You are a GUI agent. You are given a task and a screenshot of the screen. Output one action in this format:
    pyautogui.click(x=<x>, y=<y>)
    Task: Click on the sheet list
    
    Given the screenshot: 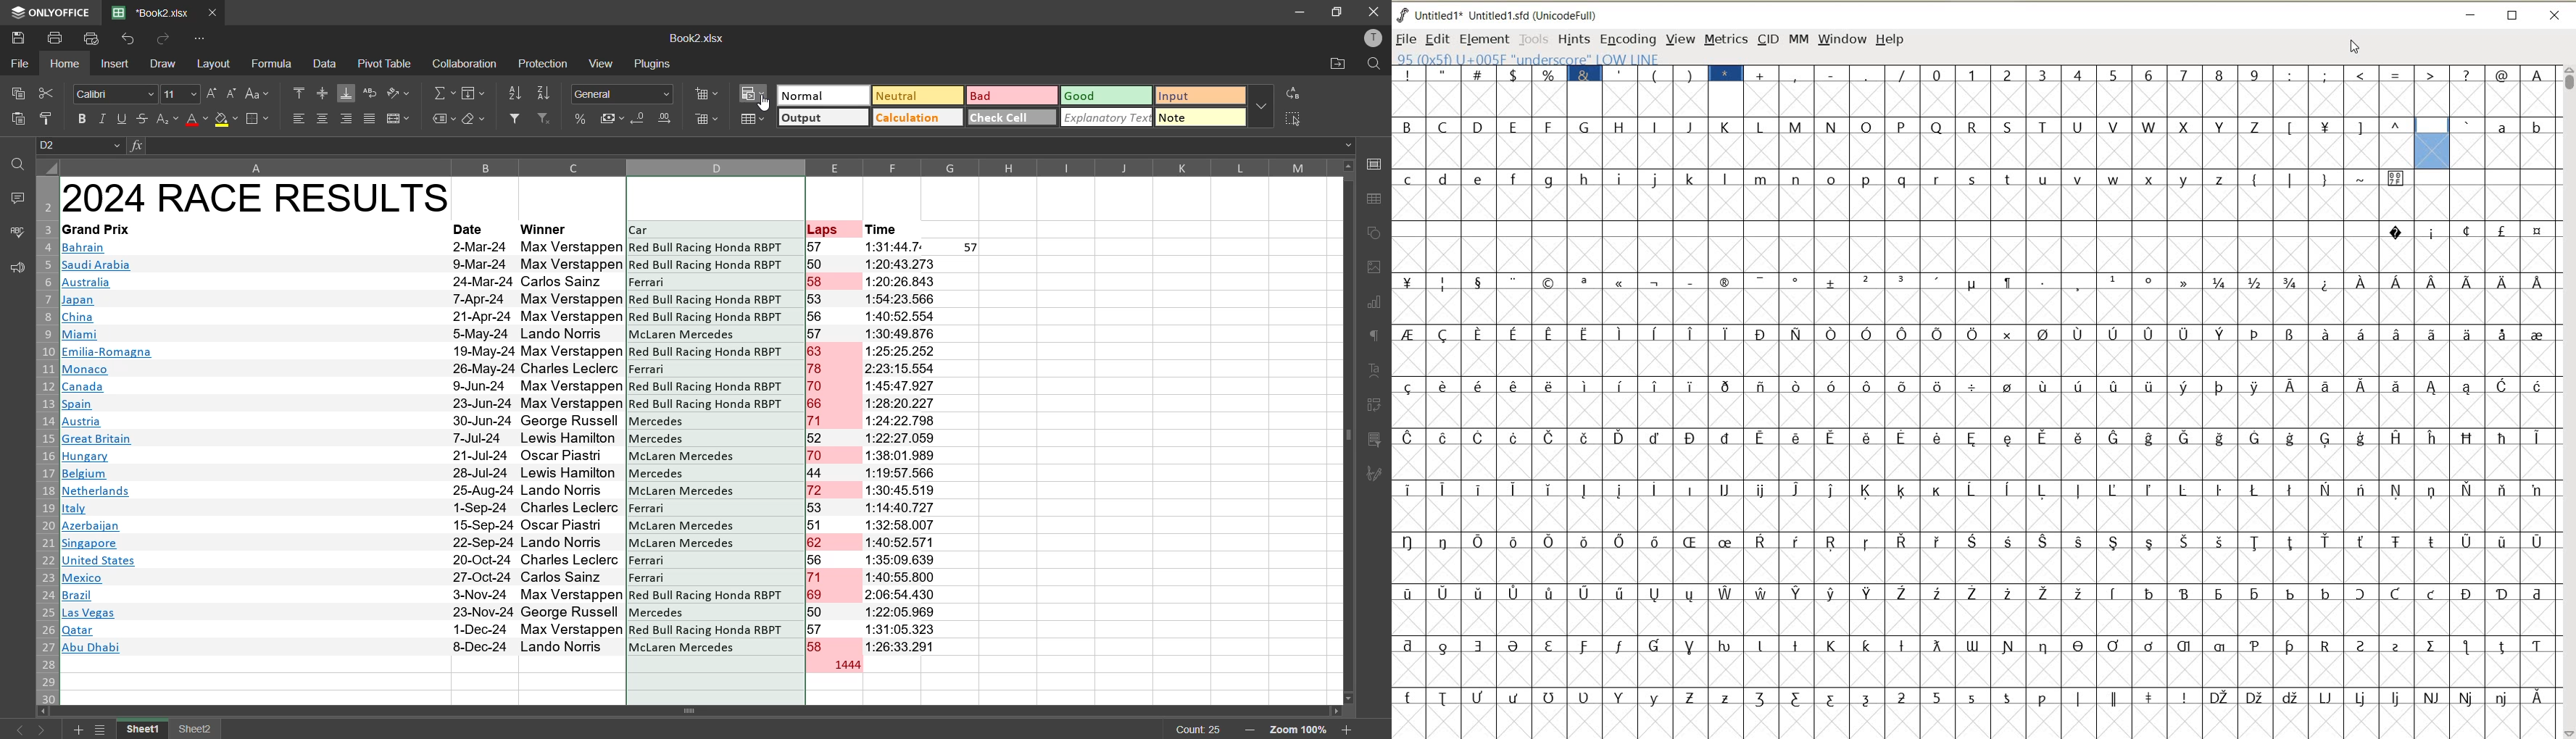 What is the action you would take?
    pyautogui.click(x=103, y=730)
    